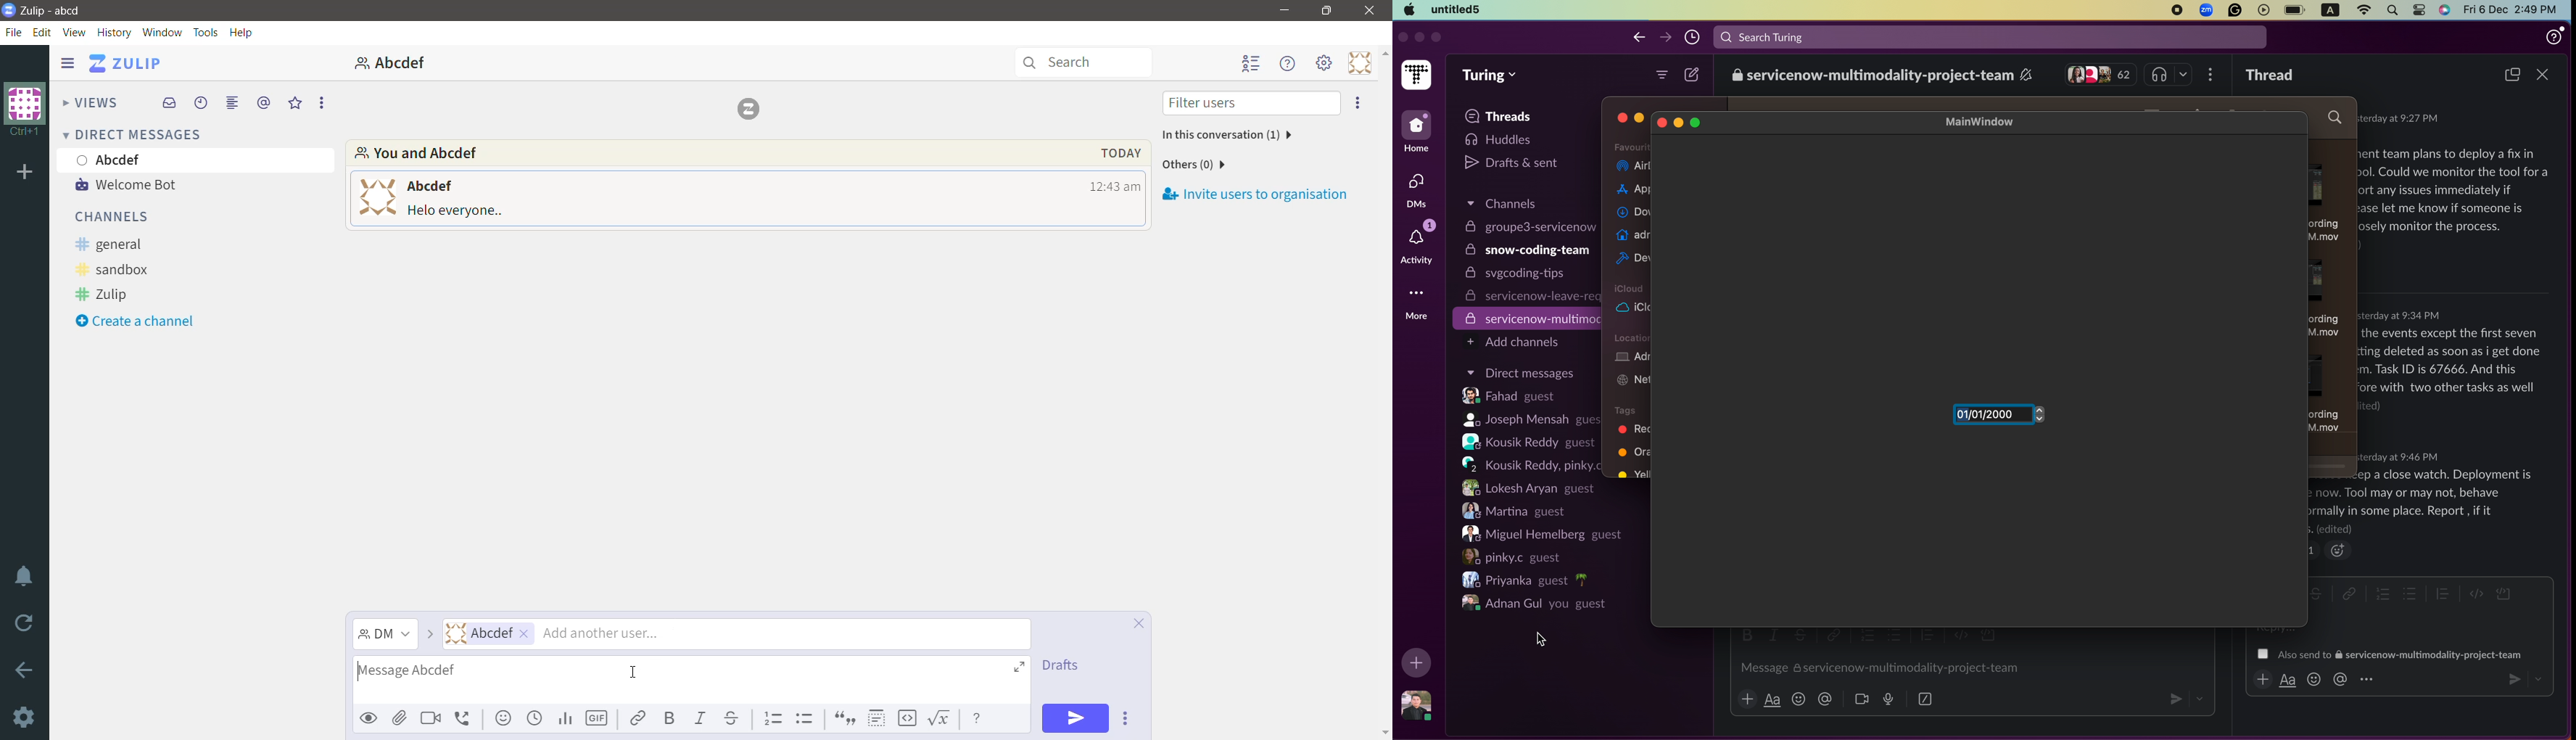 This screenshot has height=756, width=2576. Describe the element at coordinates (2263, 10) in the screenshot. I see `play` at that location.